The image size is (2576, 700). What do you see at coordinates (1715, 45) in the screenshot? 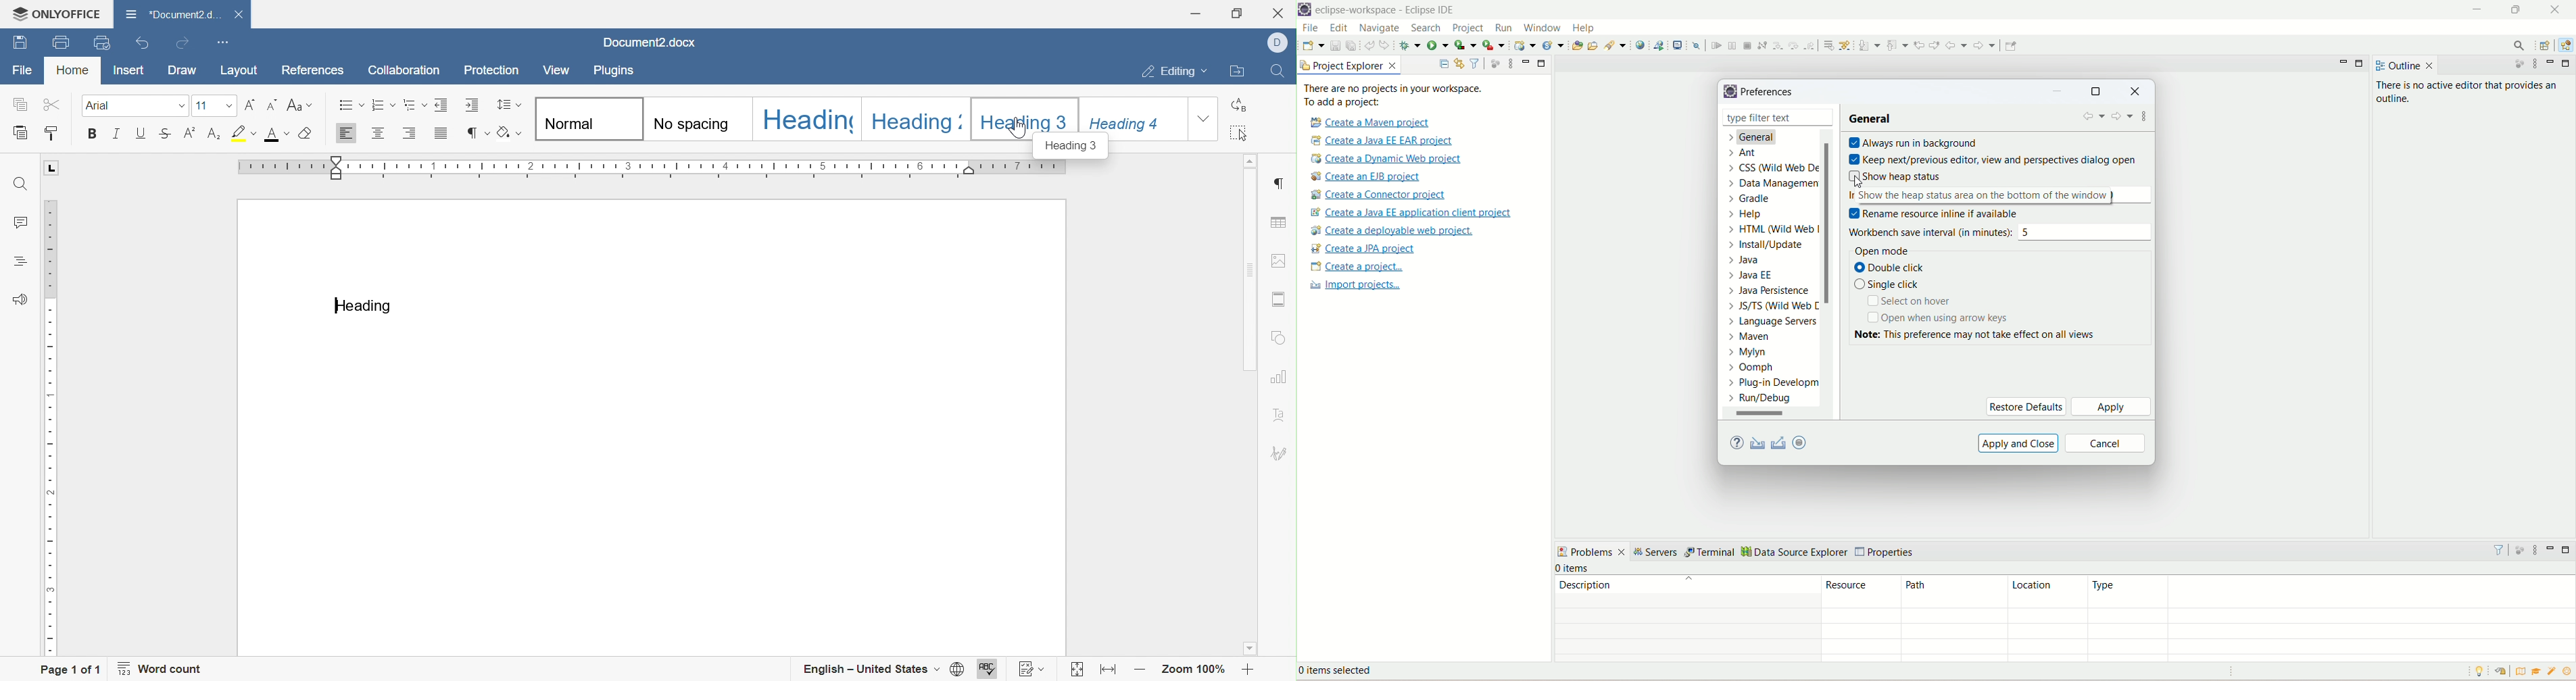
I see `resume` at bounding box center [1715, 45].